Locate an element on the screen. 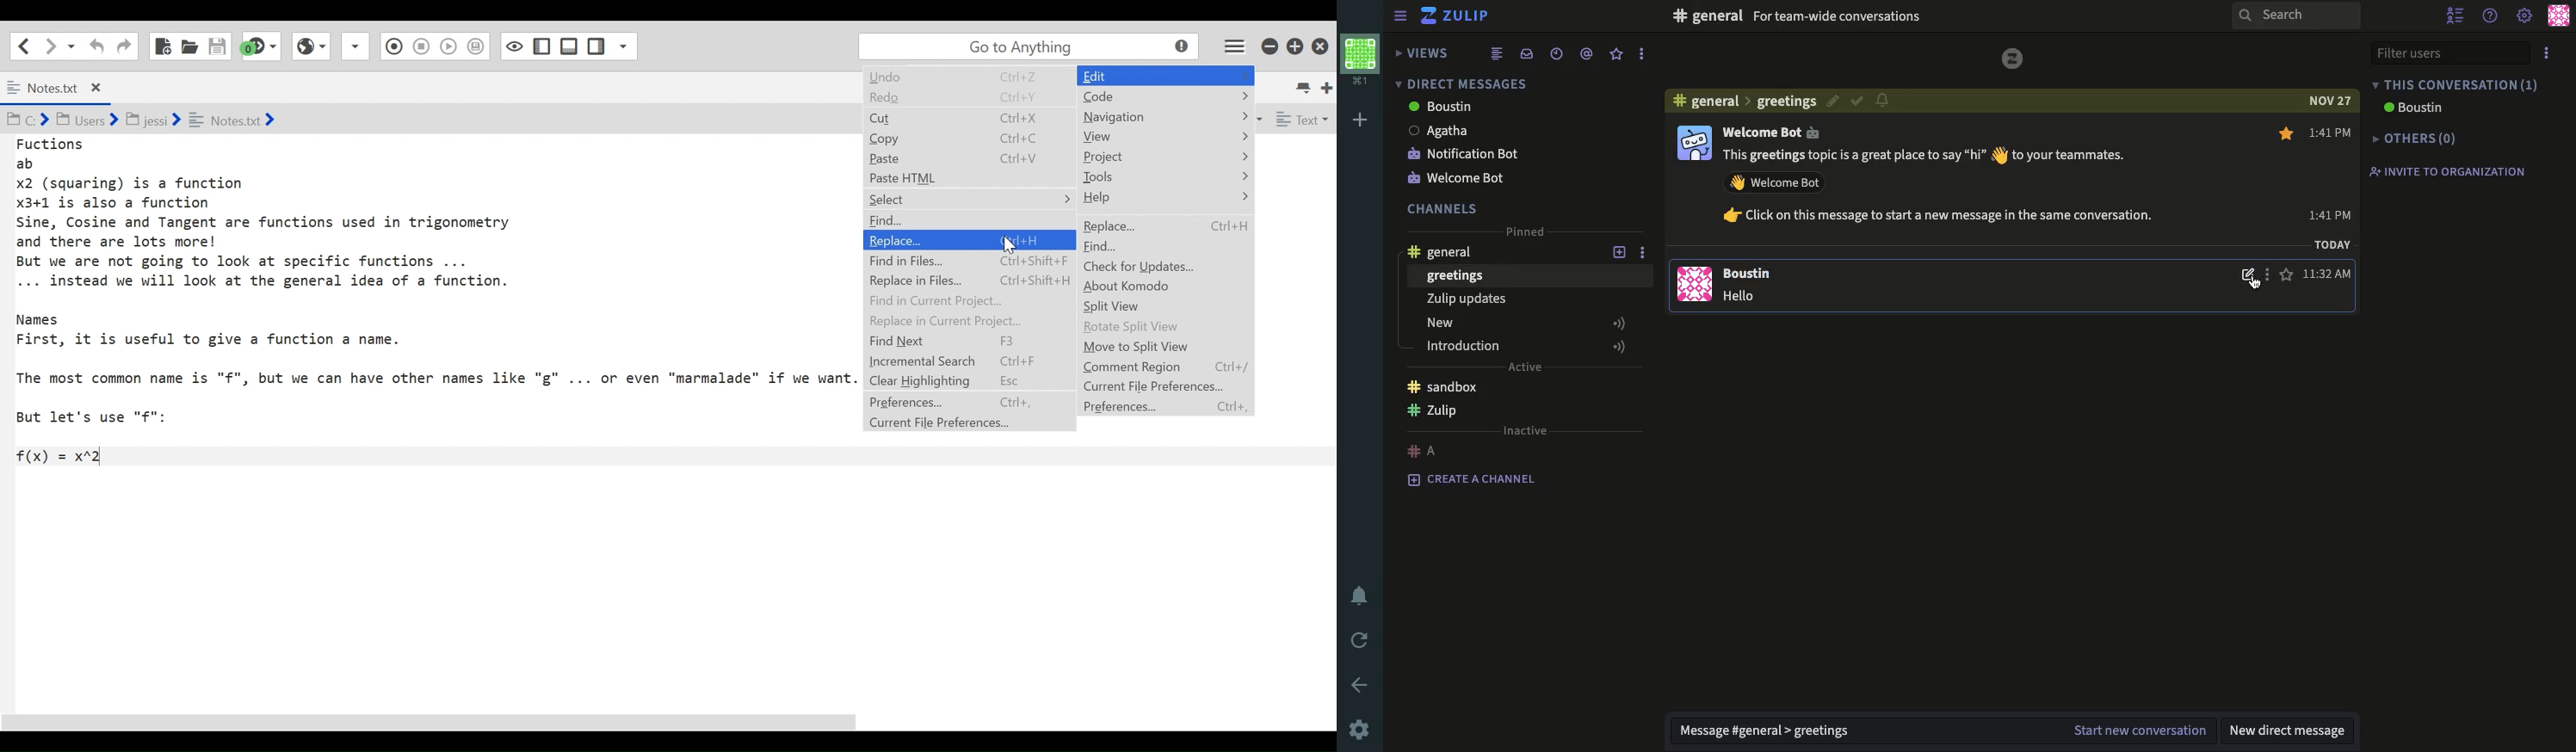 The height and width of the screenshot is (756, 2576). general > greetings is located at coordinates (1742, 100).